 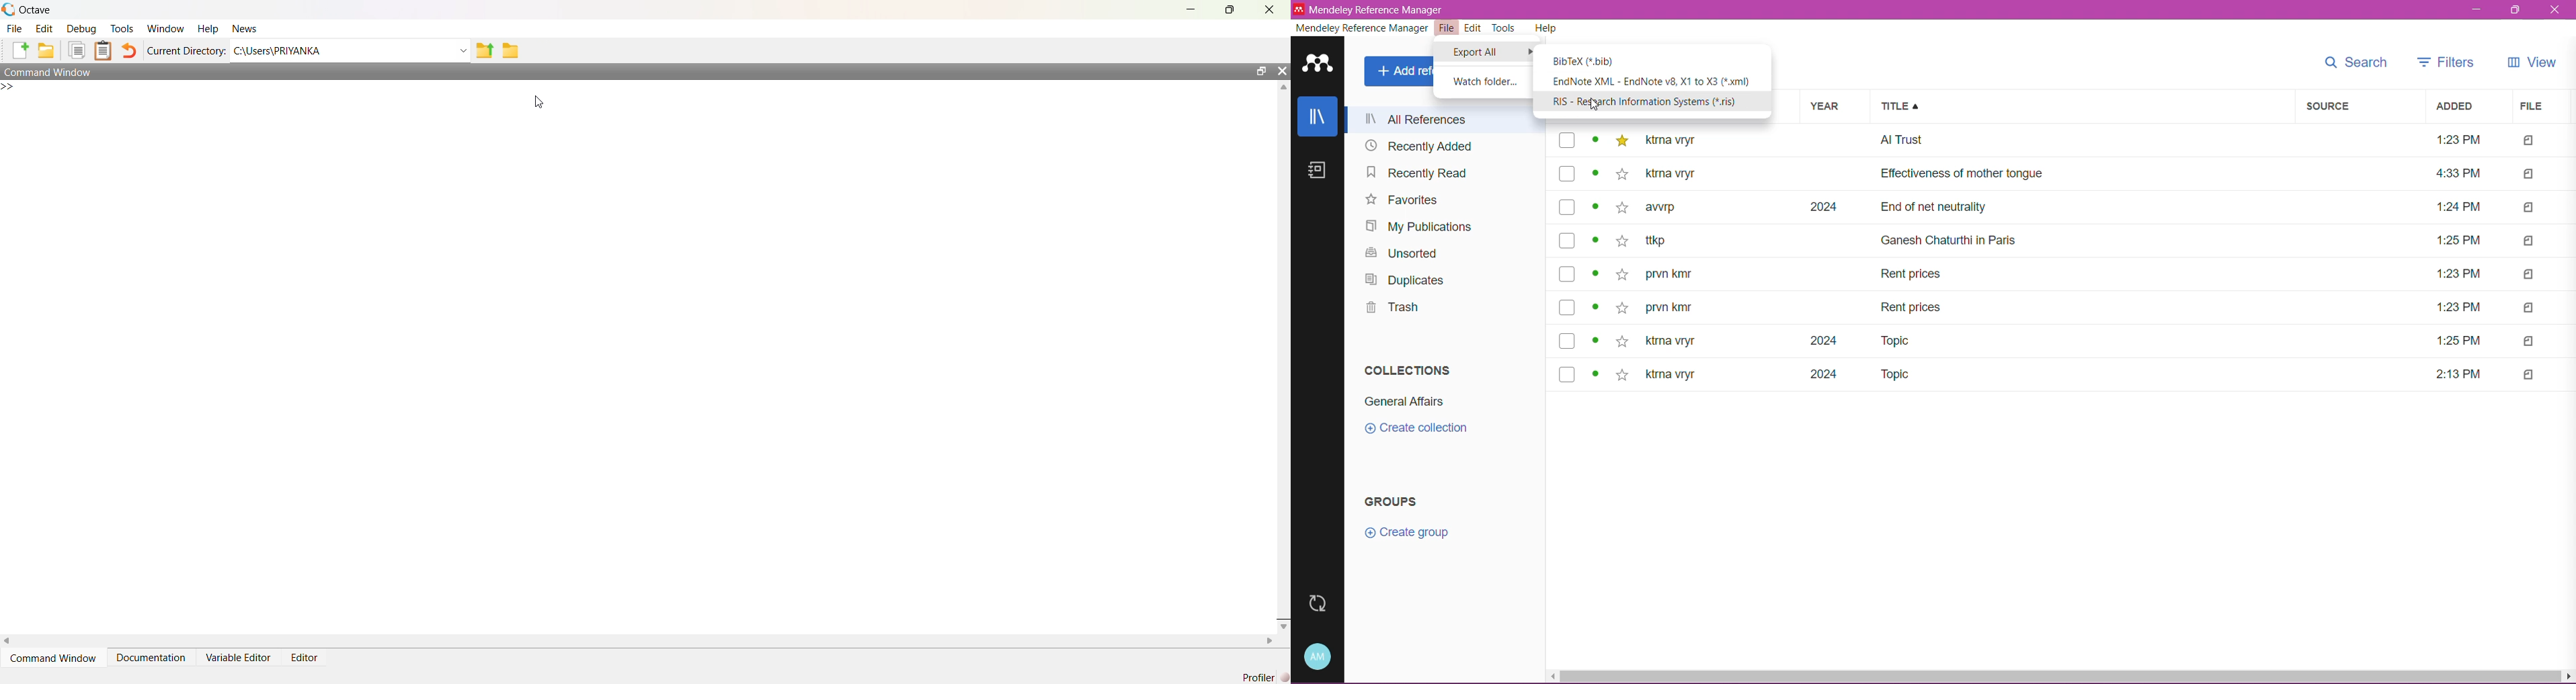 I want to click on Account and Help, so click(x=1321, y=656).